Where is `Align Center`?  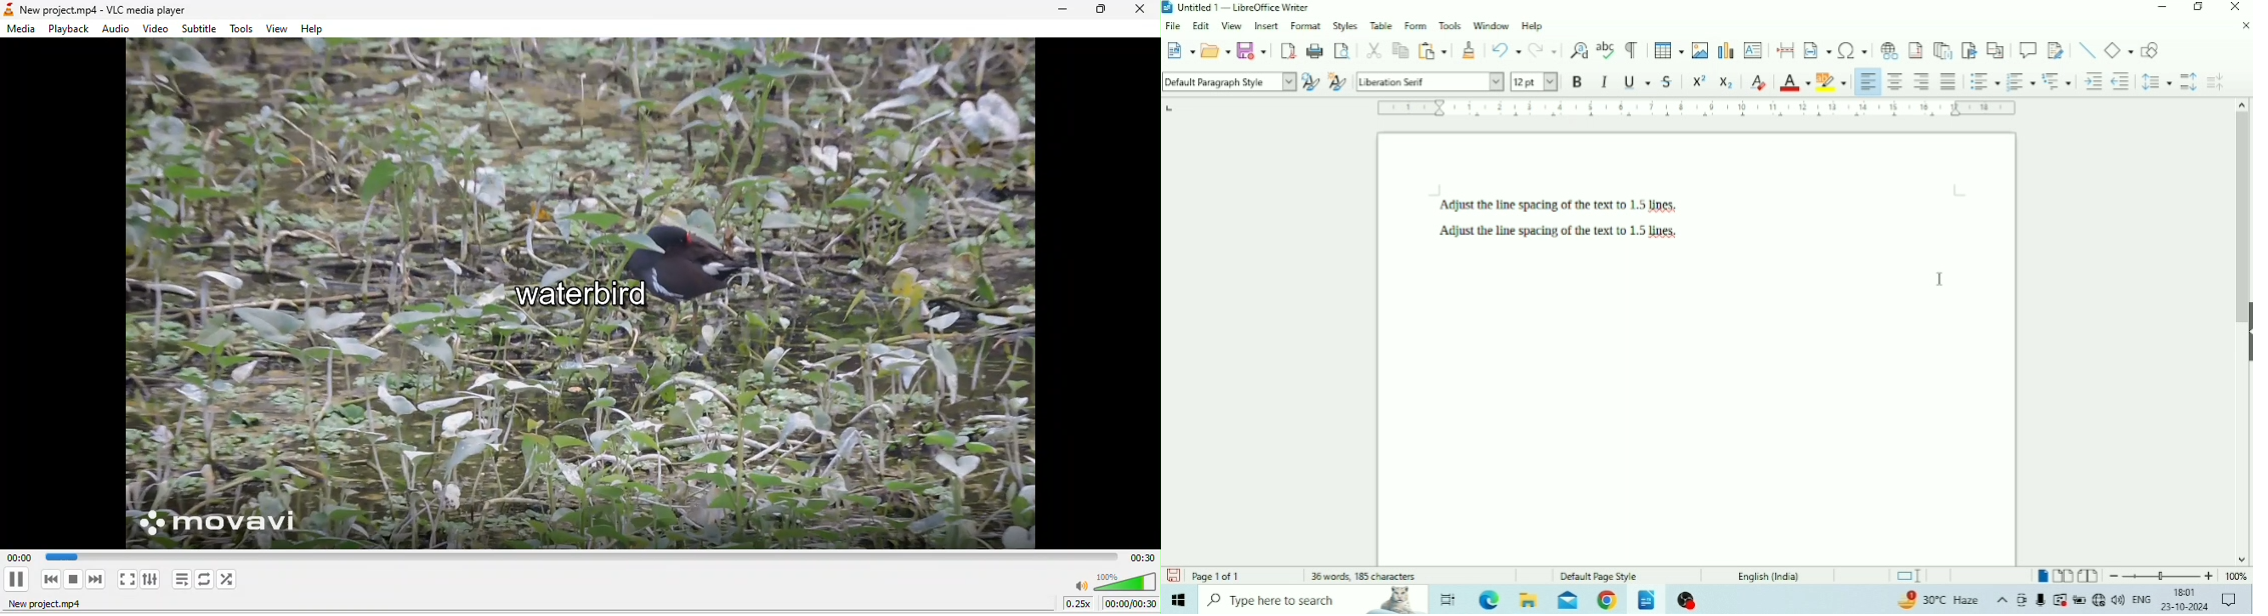 Align Center is located at coordinates (1895, 81).